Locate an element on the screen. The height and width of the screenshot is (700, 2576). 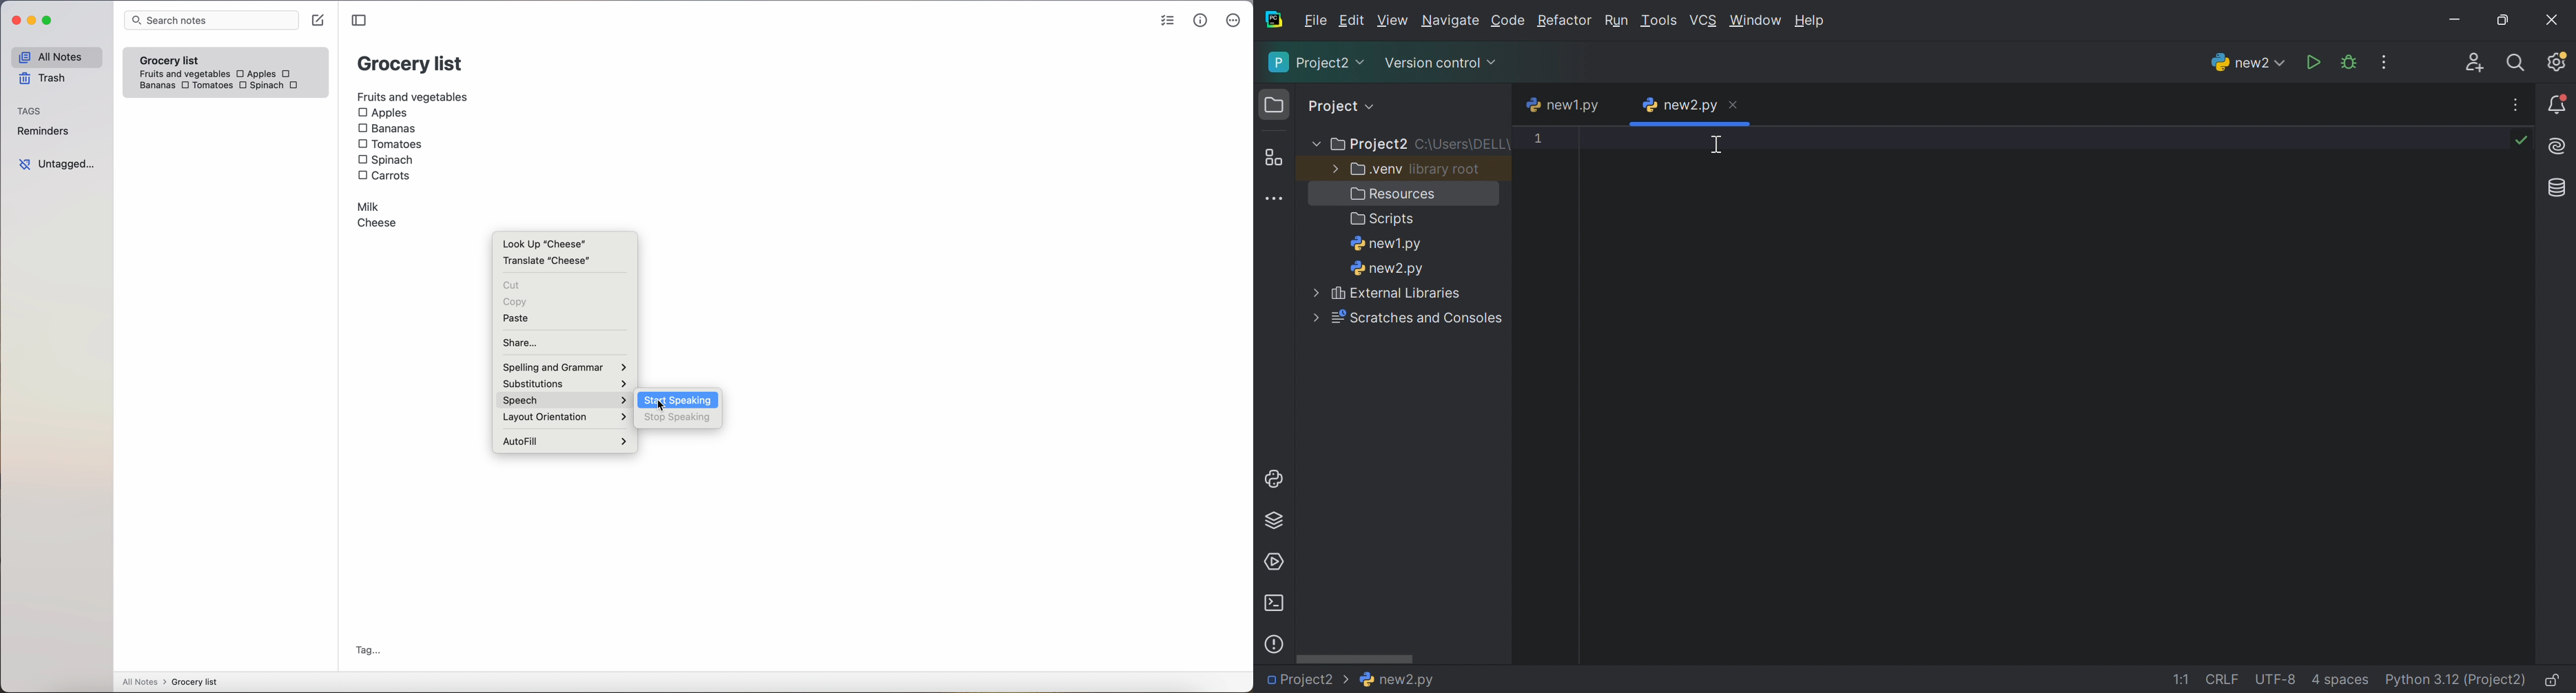
AI Assistant is located at coordinates (2560, 146).